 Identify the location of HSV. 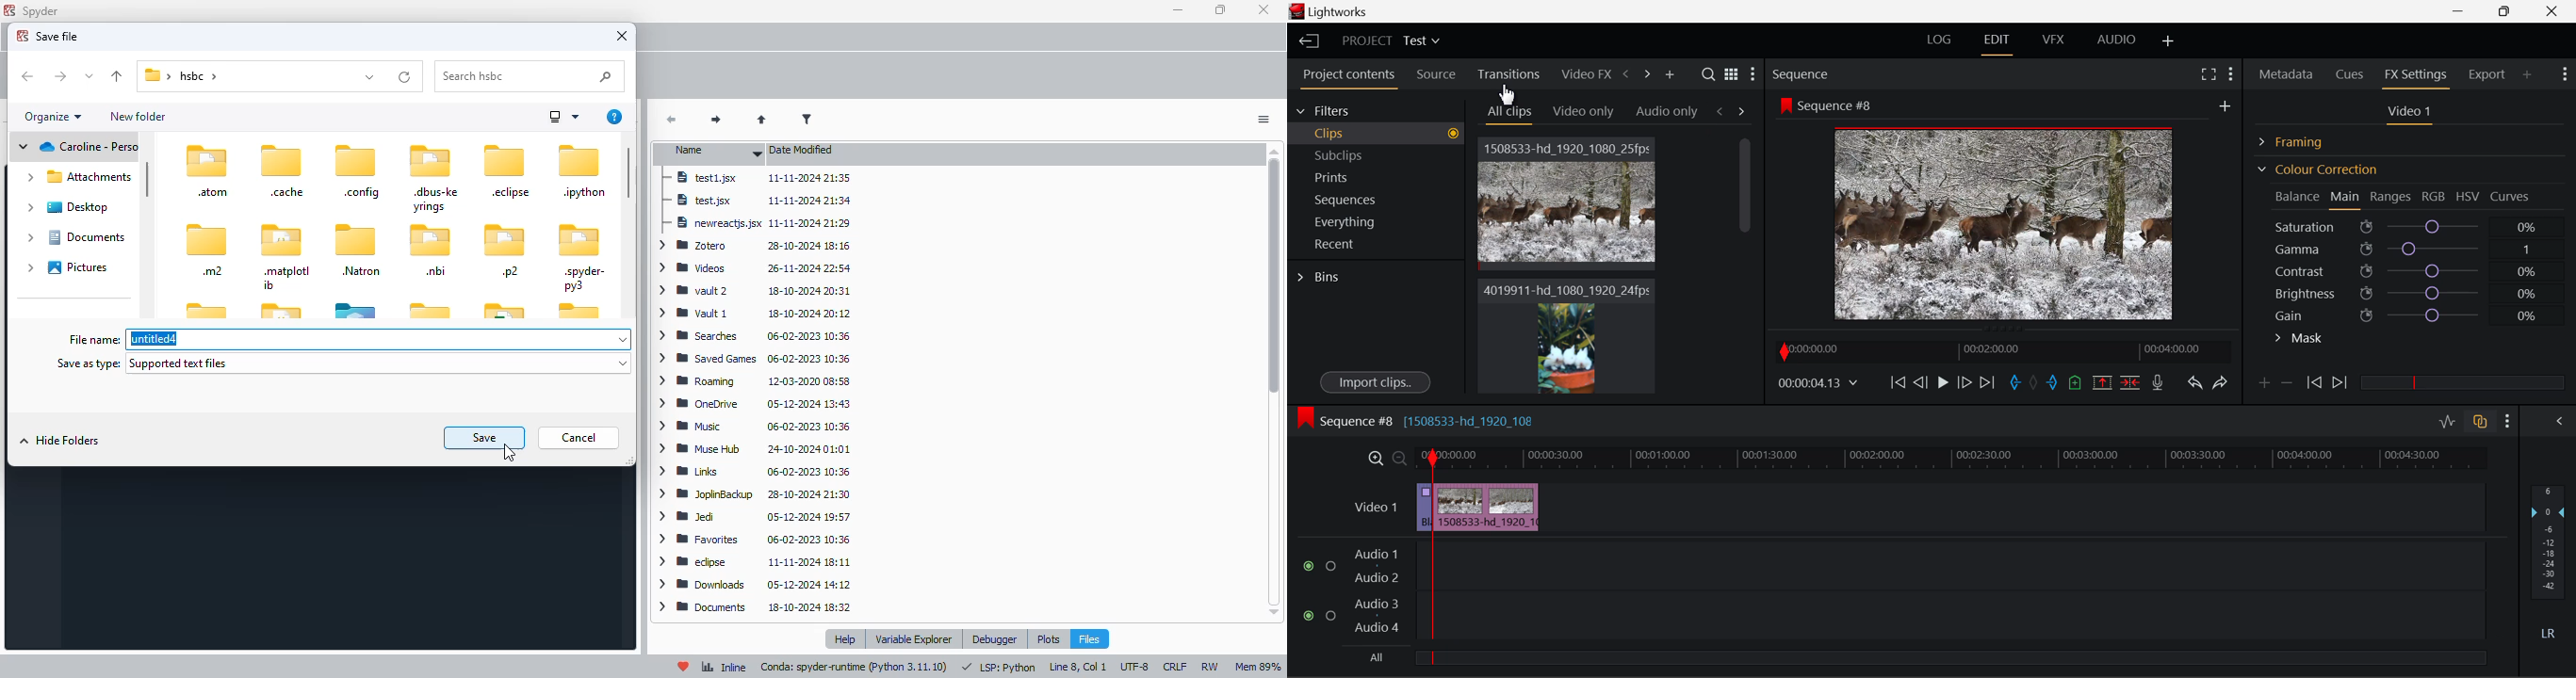
(2469, 196).